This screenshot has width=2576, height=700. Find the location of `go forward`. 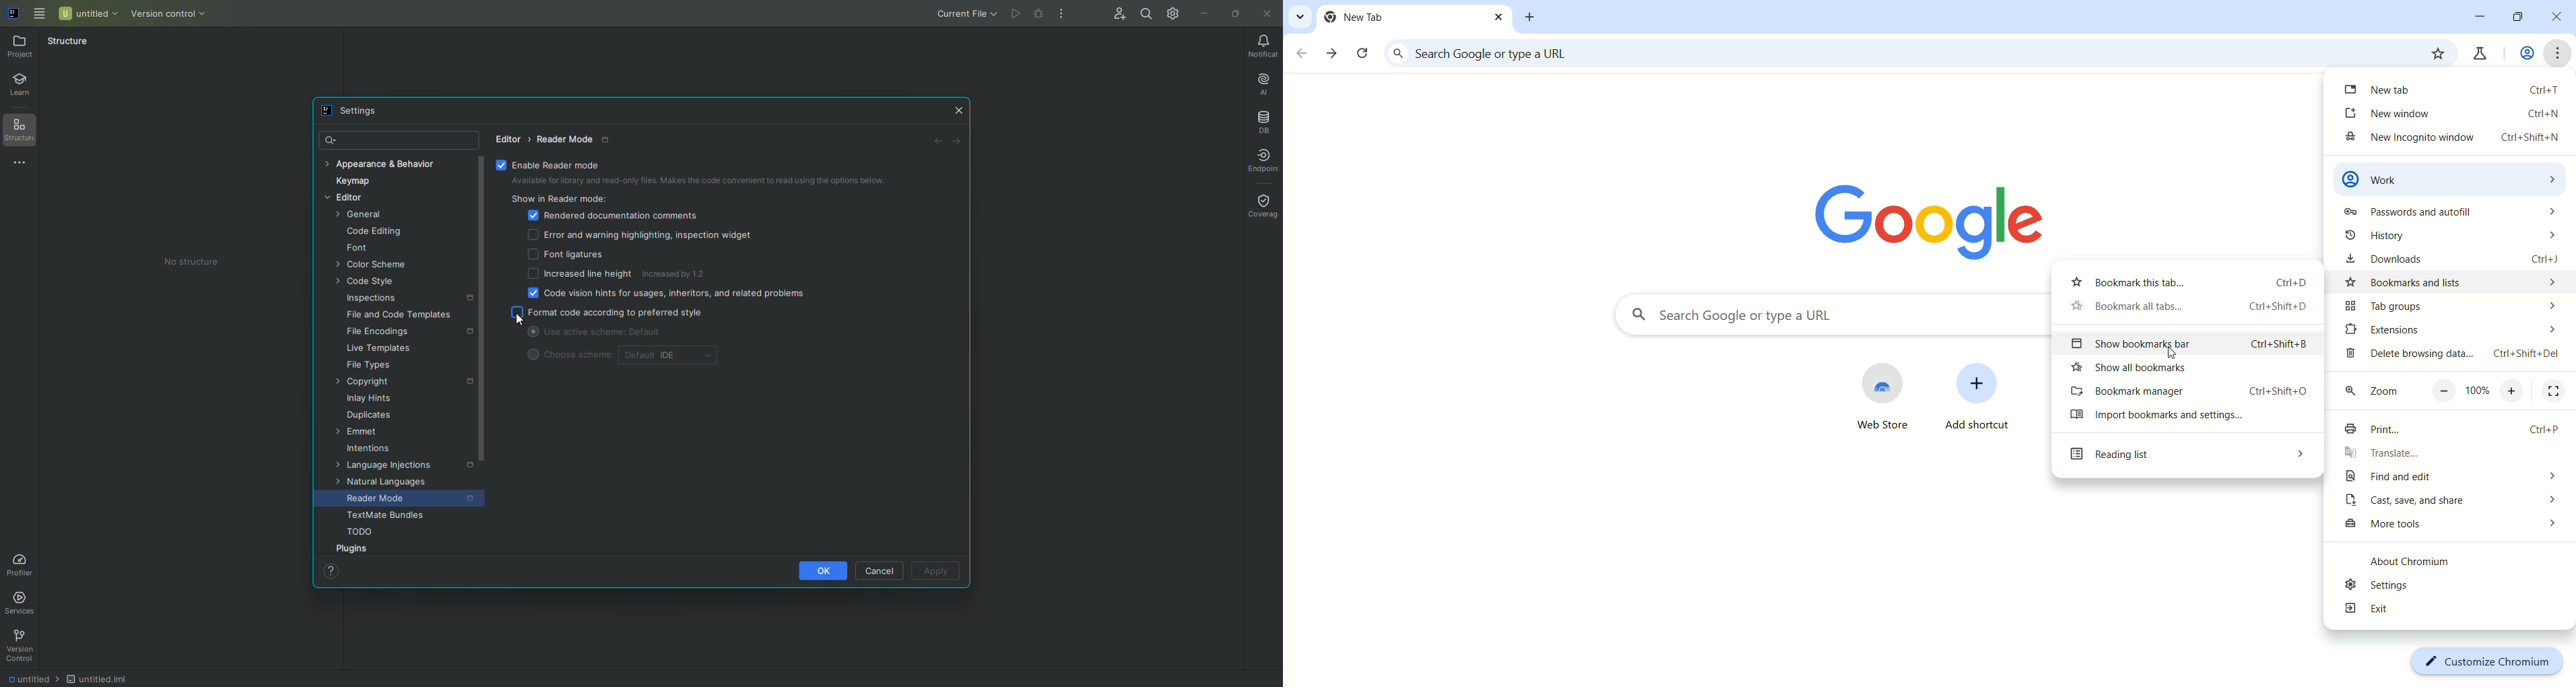

go forward is located at coordinates (1333, 54).